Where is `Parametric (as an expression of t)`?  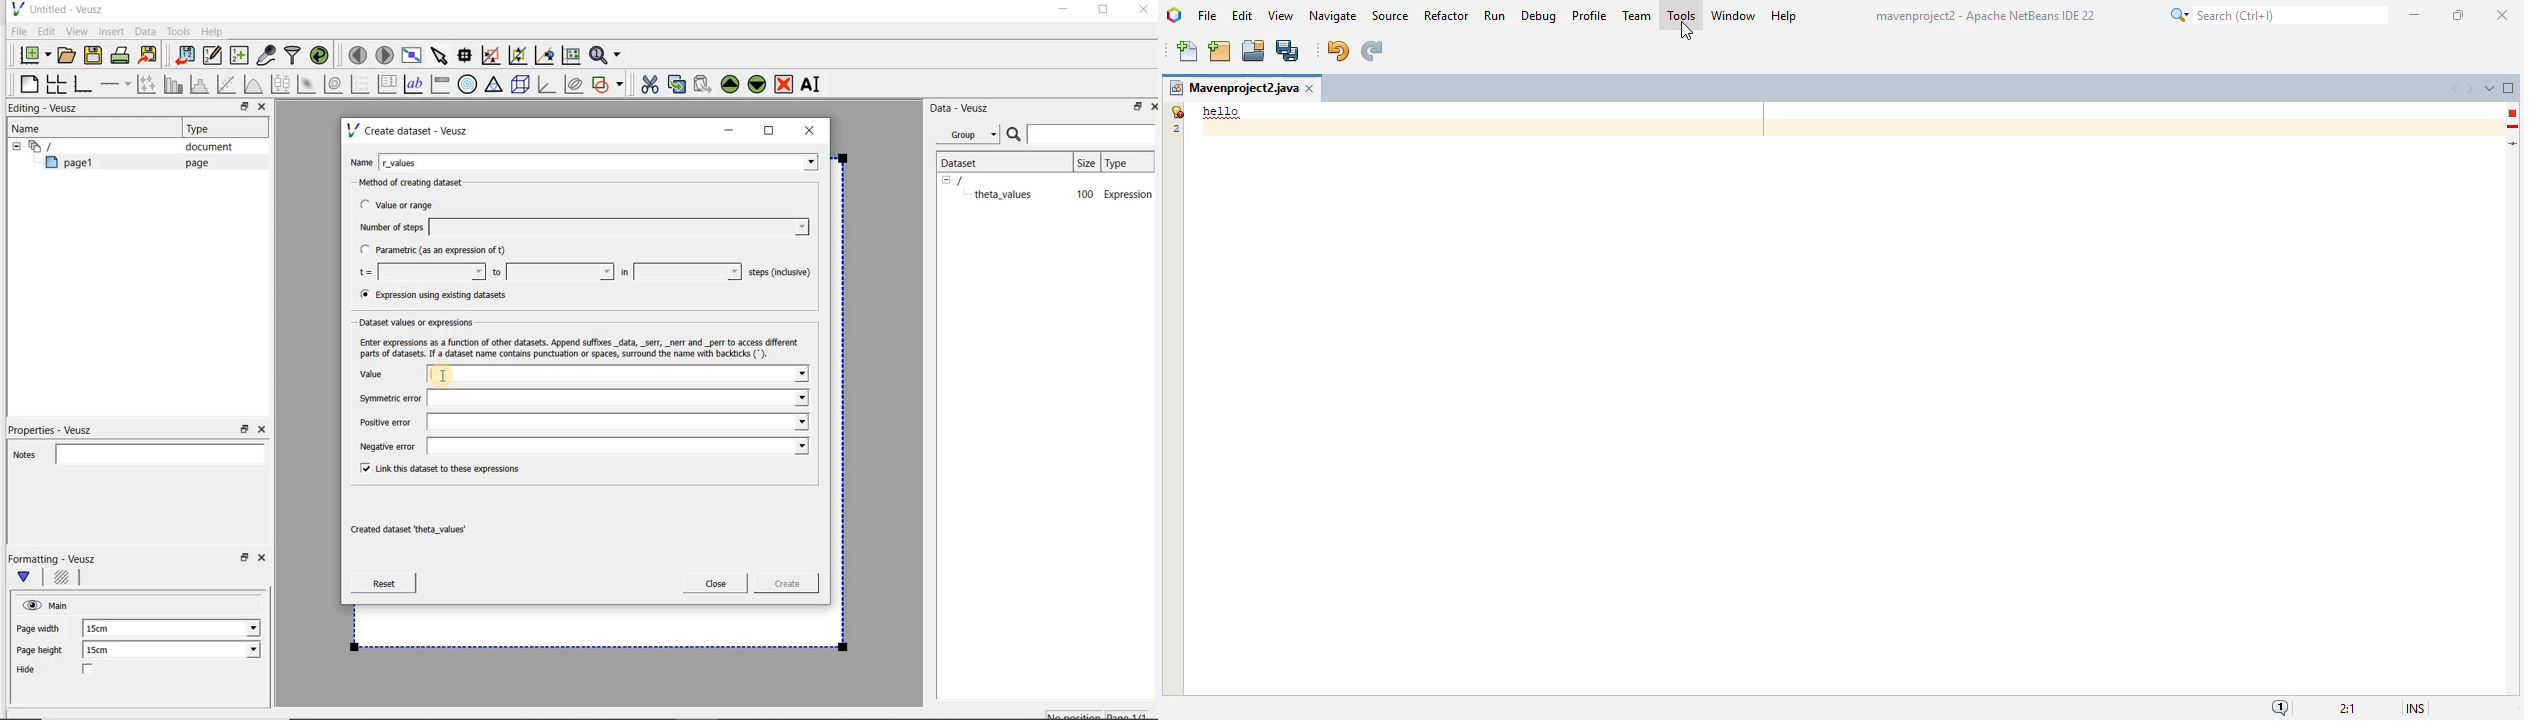
Parametric (as an expression of t) is located at coordinates (439, 250).